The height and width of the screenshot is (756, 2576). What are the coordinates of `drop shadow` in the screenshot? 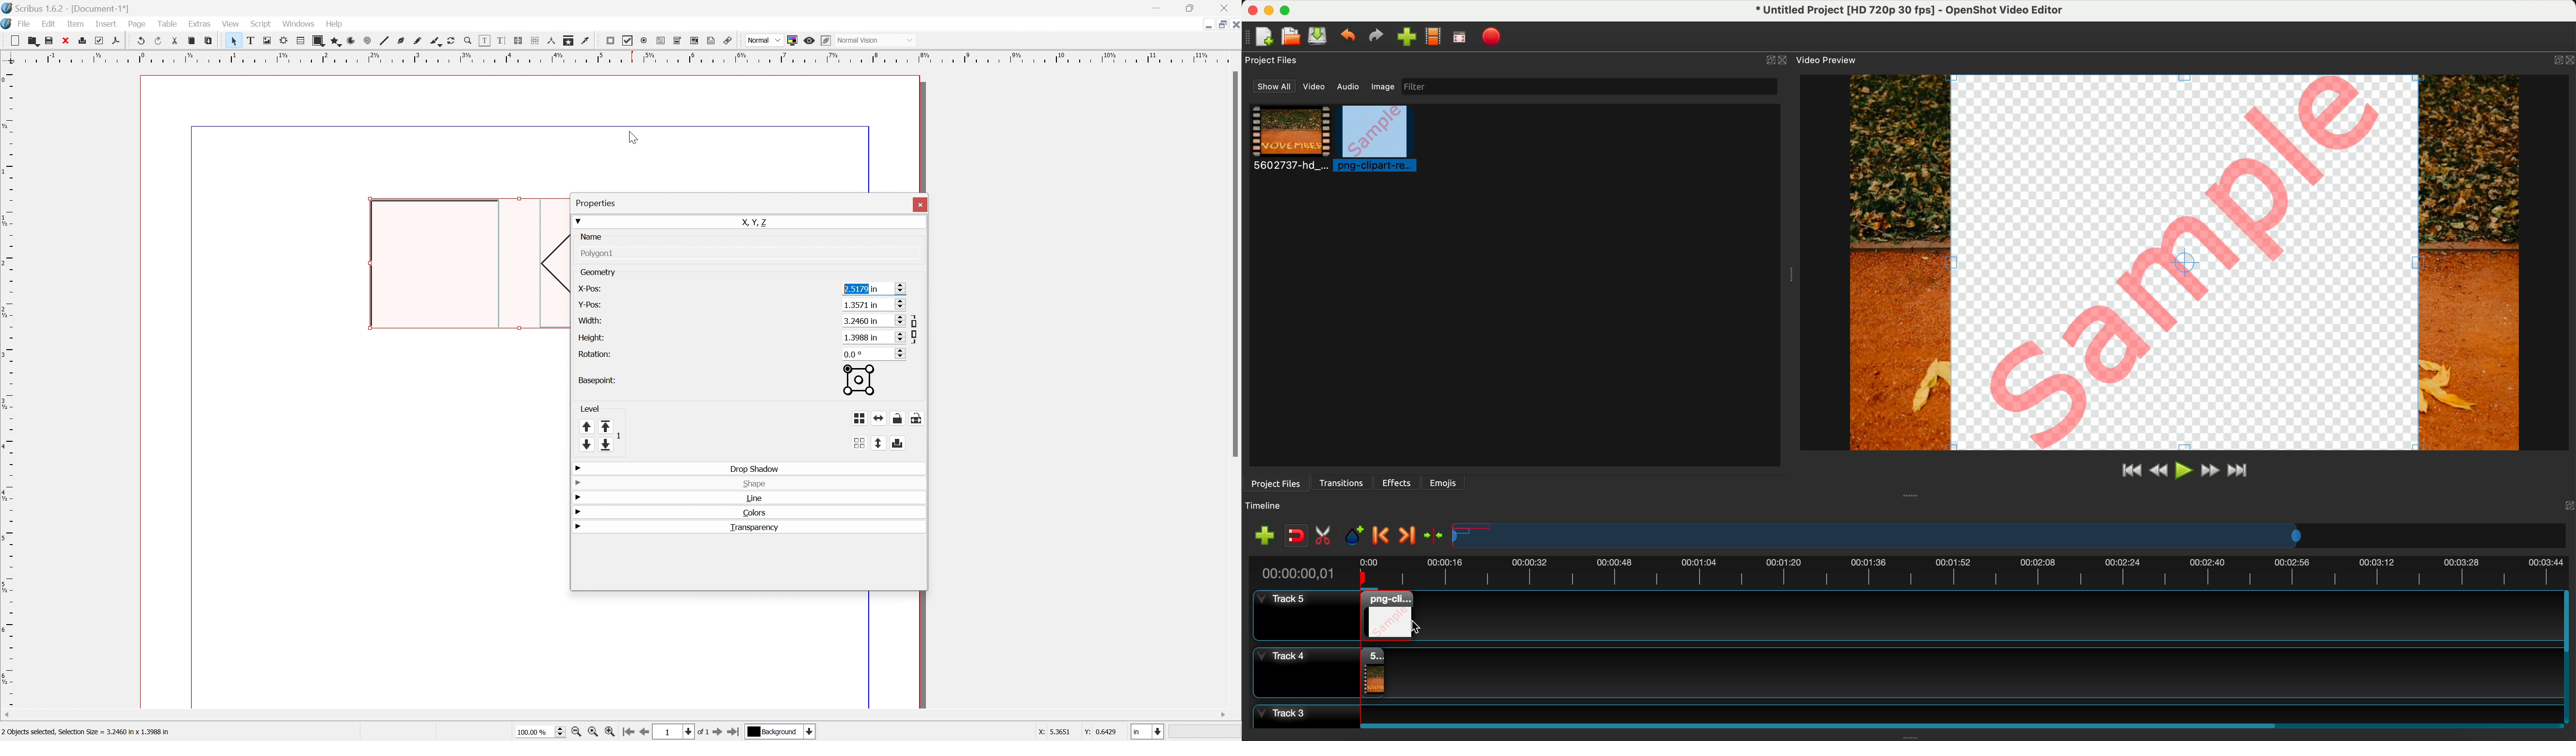 It's located at (754, 467).